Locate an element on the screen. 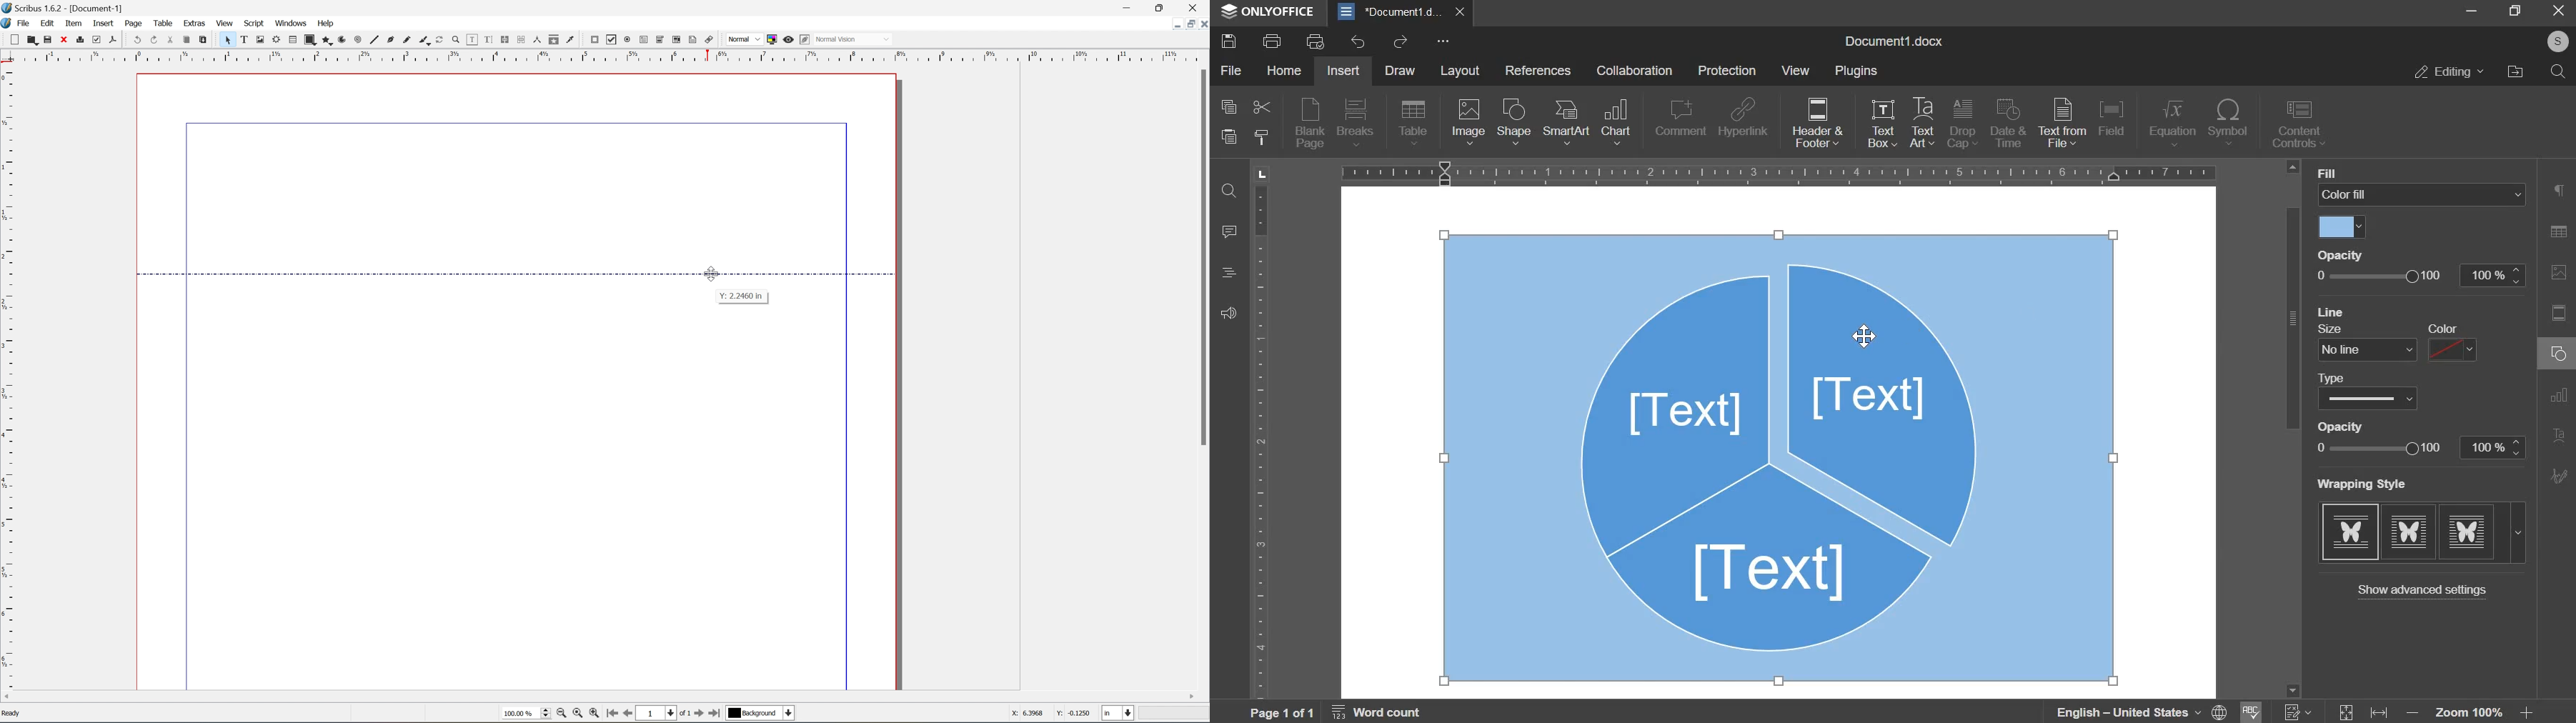 The image size is (2576, 728). references is located at coordinates (1541, 72).